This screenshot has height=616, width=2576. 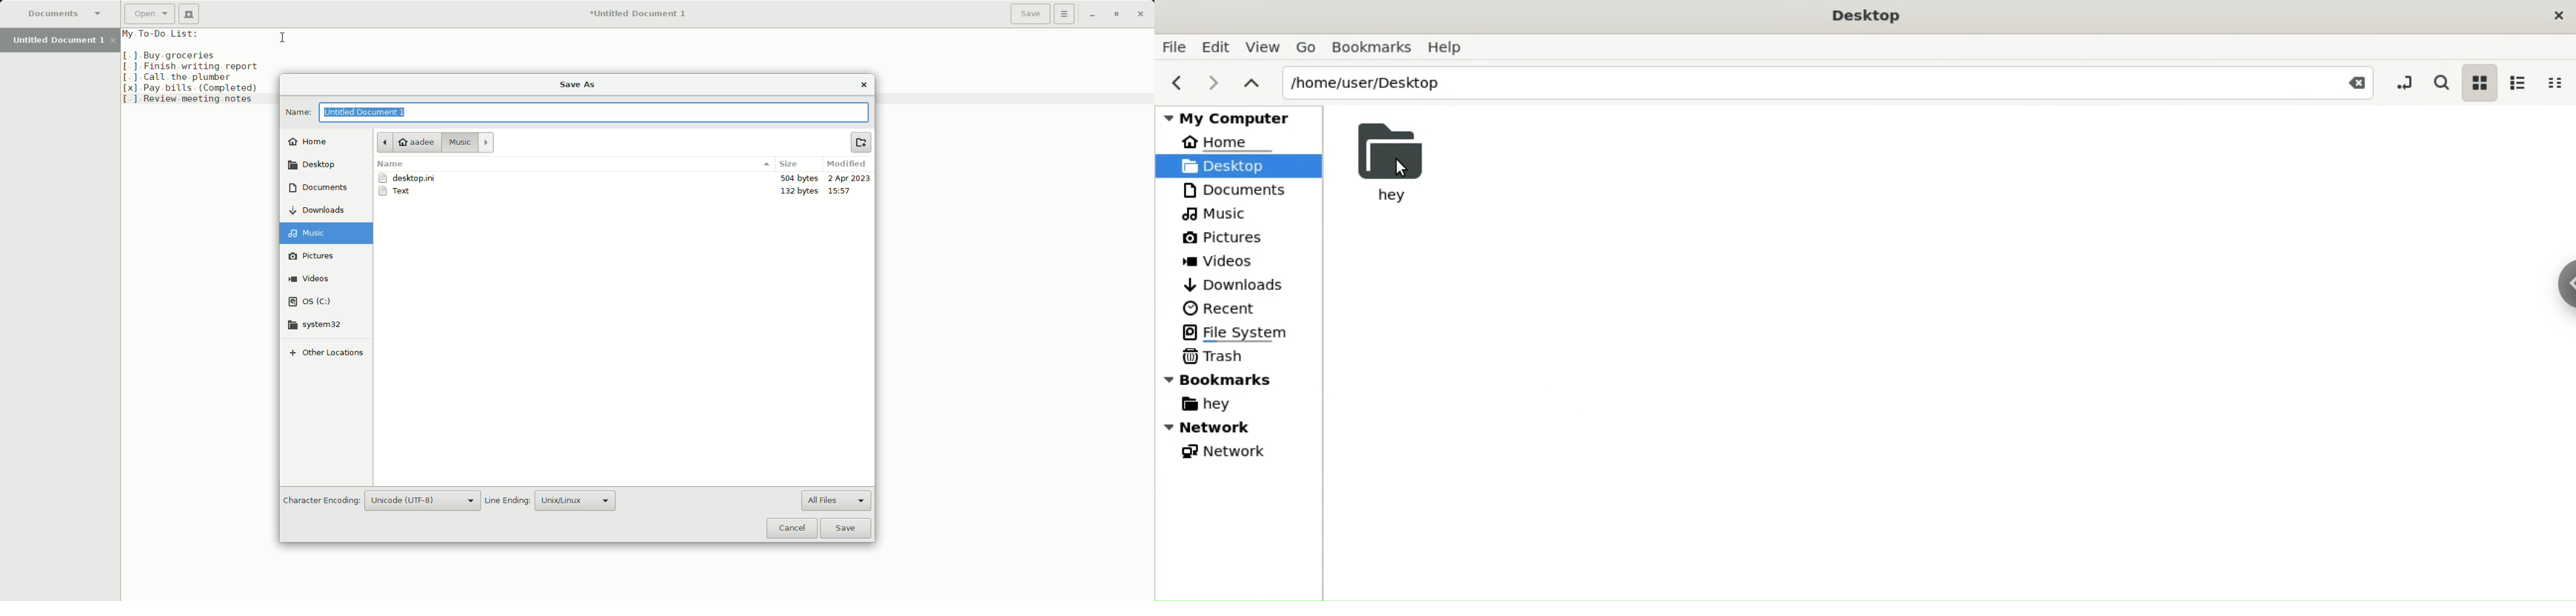 I want to click on Untitled Document 1, so click(x=642, y=13).